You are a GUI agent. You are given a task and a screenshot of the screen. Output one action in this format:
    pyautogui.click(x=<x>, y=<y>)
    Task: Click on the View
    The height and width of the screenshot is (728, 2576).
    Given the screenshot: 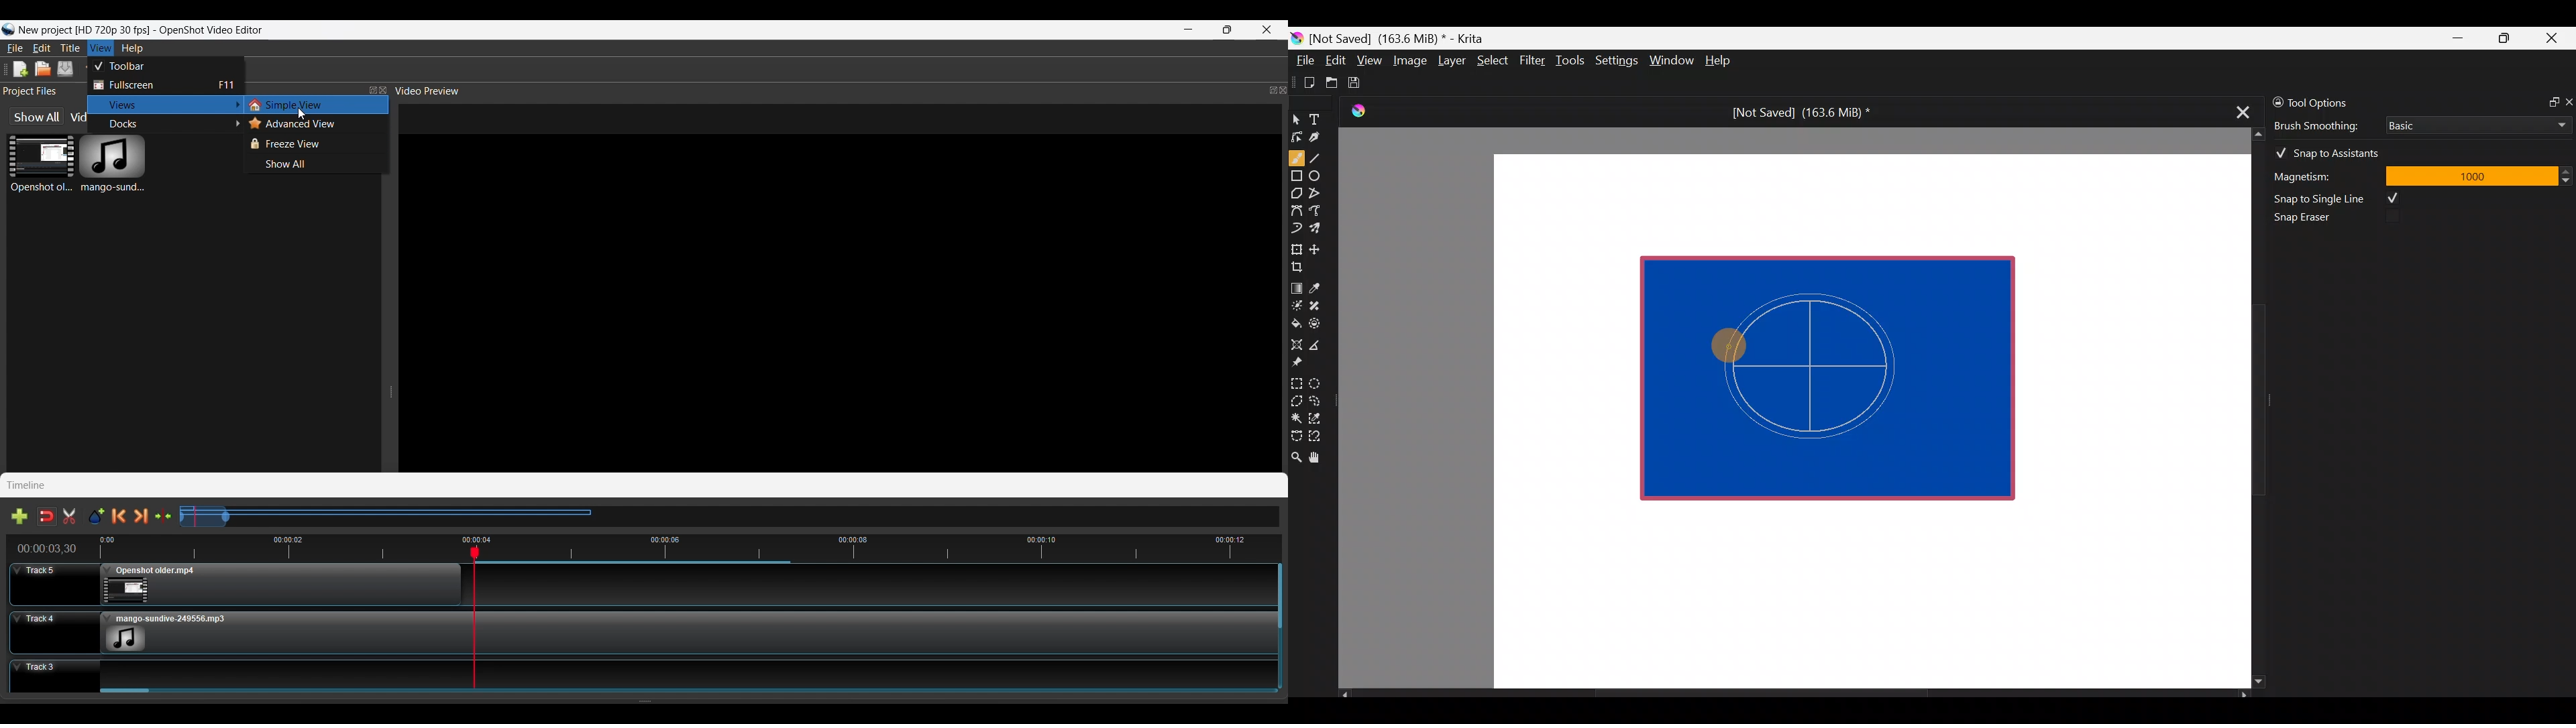 What is the action you would take?
    pyautogui.click(x=1370, y=60)
    